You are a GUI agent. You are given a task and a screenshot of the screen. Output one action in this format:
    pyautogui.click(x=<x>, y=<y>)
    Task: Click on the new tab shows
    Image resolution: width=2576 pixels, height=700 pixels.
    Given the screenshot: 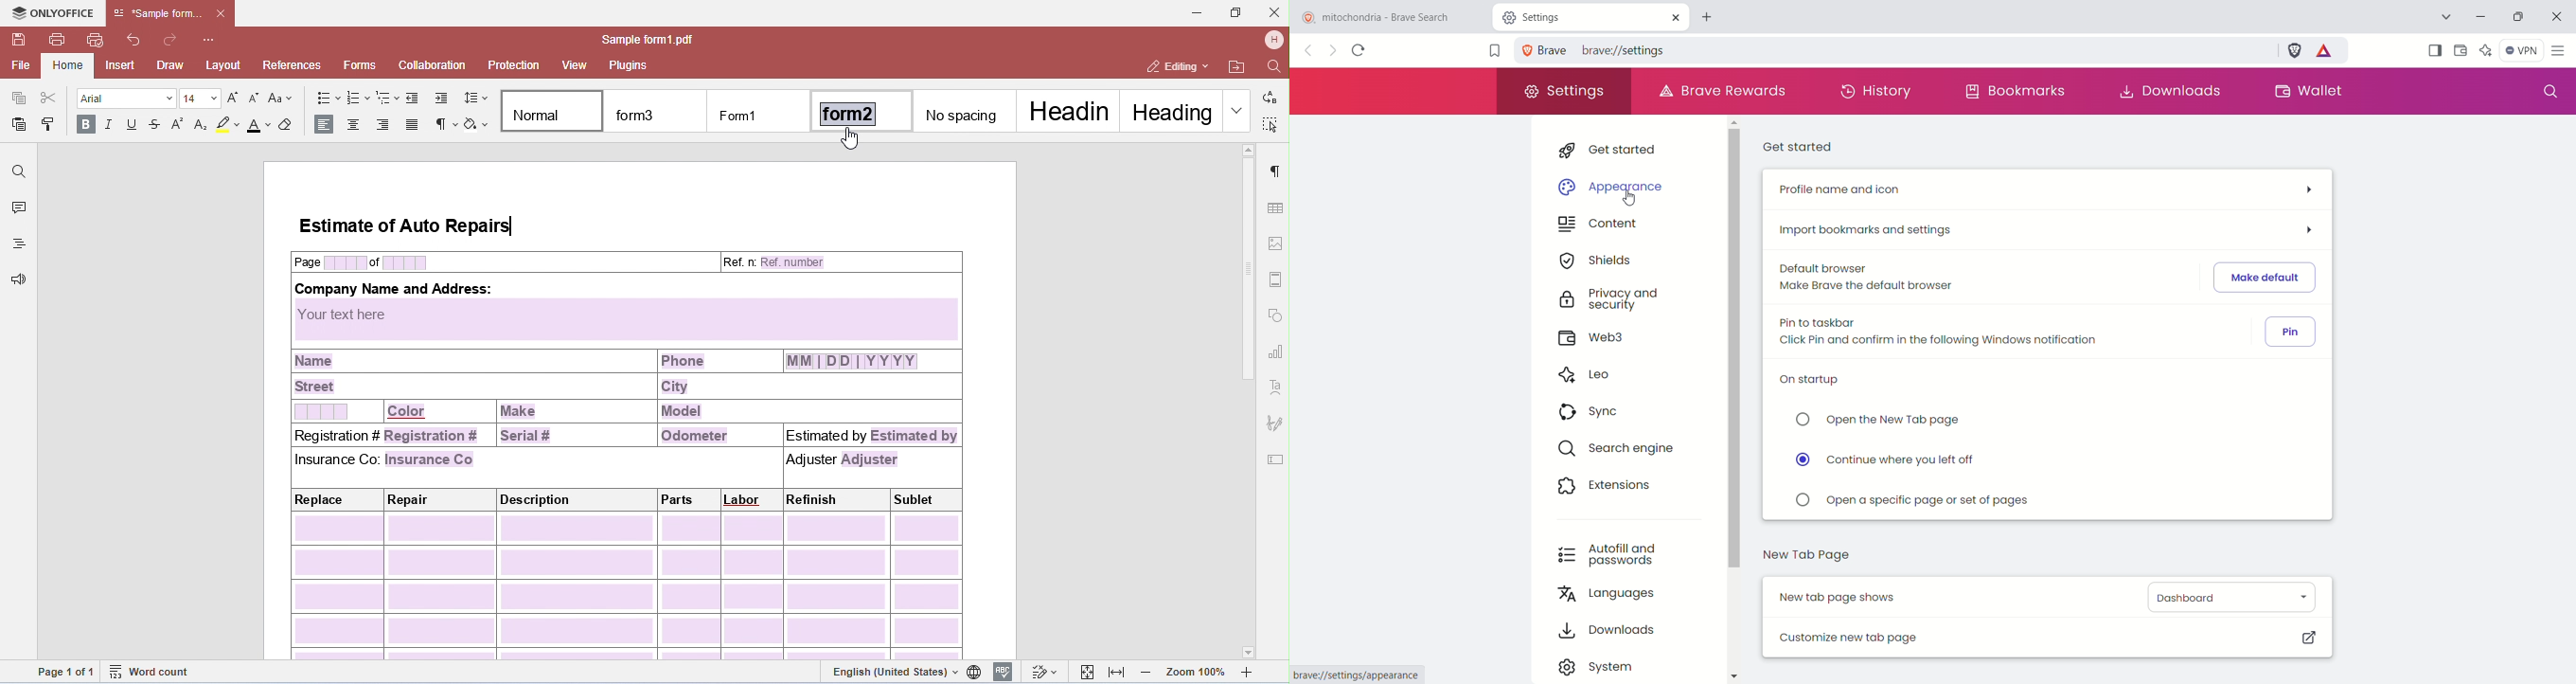 What is the action you would take?
    pyautogui.click(x=1845, y=596)
    